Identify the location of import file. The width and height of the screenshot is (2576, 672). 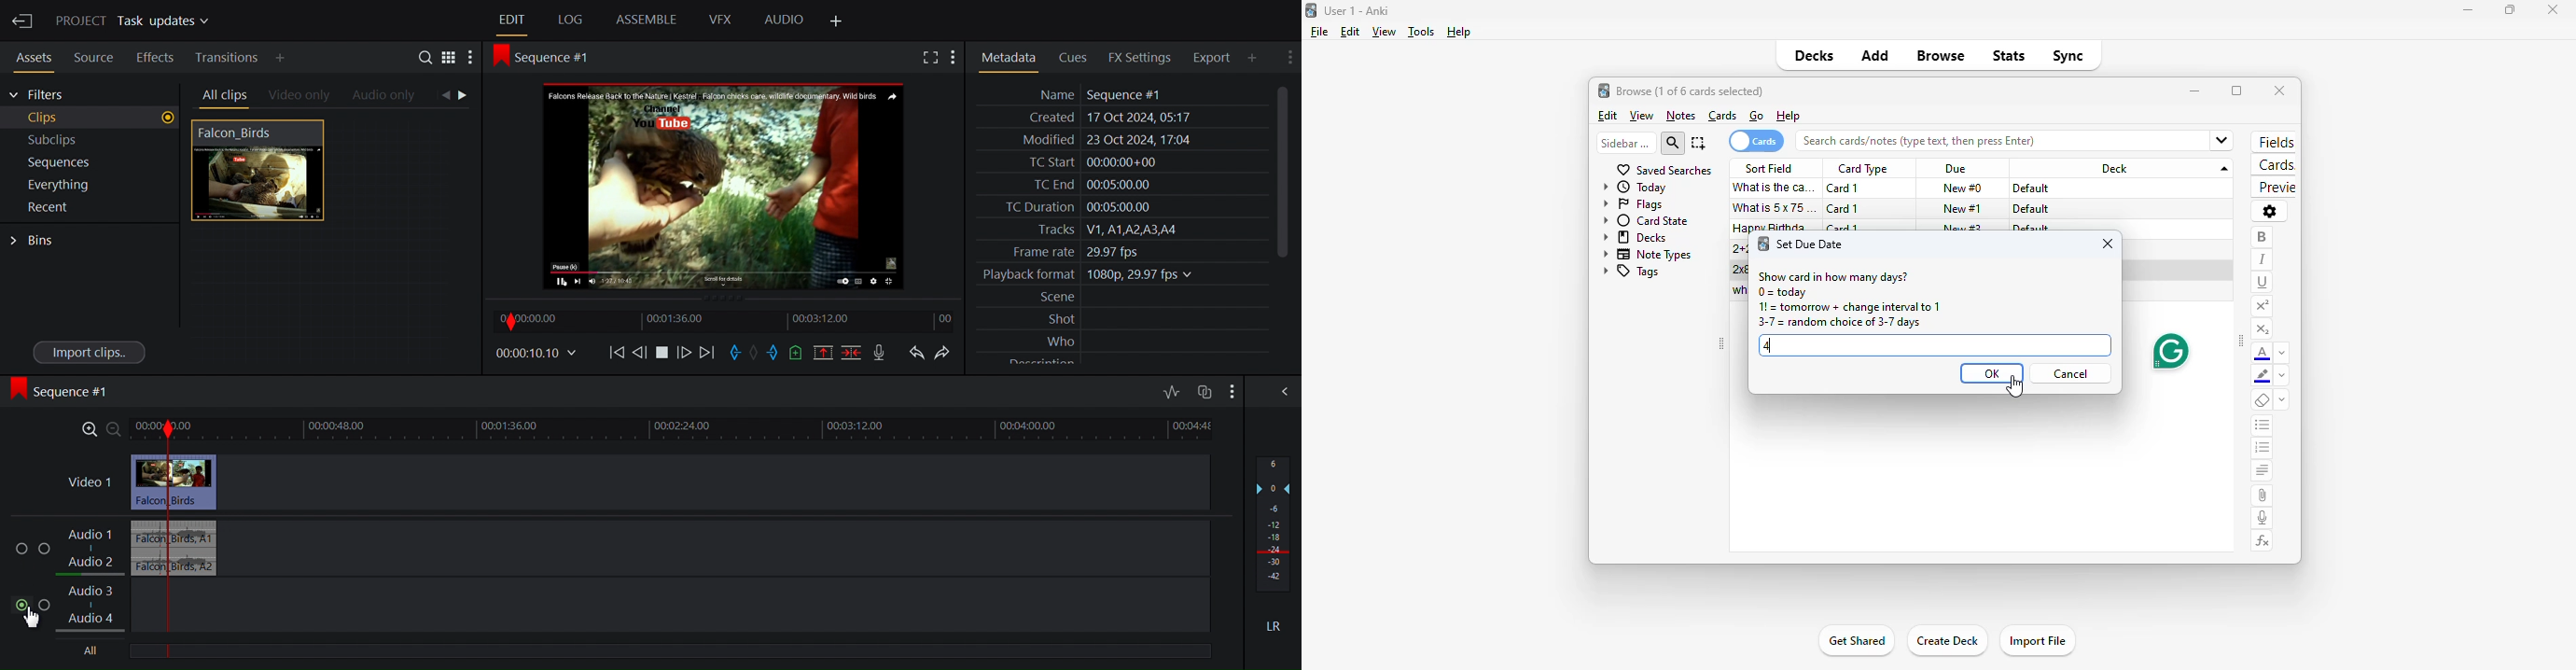
(2038, 640).